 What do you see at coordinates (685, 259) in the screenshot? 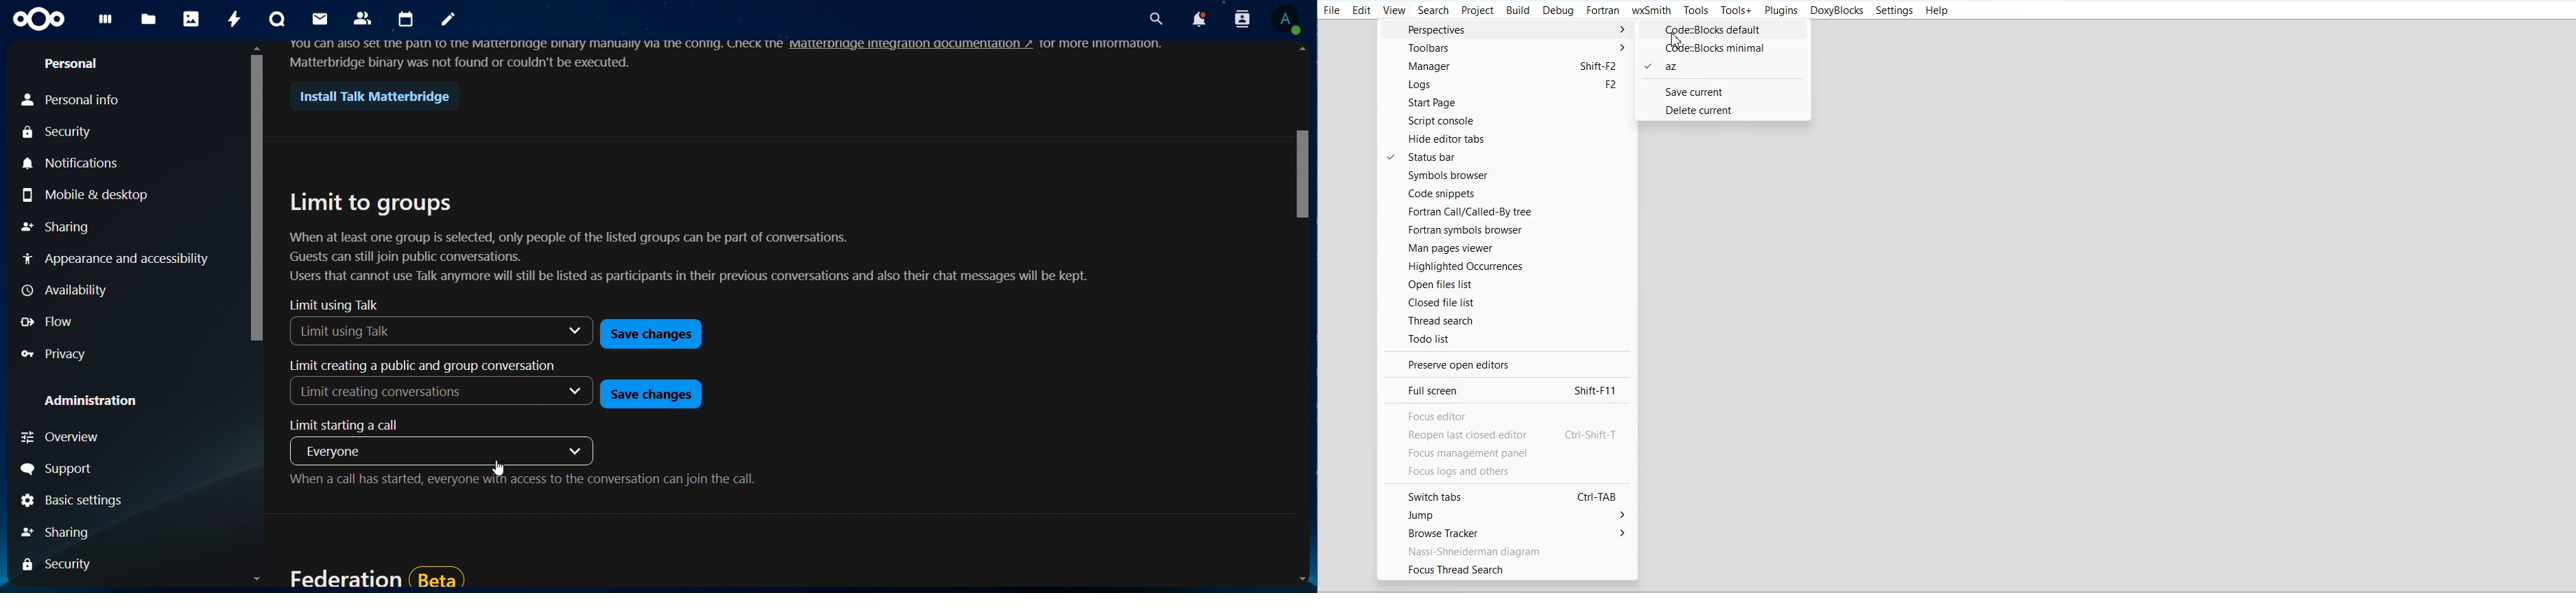
I see `When at least one group is selected, only people of the listed groups can be part of conversations.
Guests can still join public conversations.
Users that cannot use Talk anymore will still be listed as participants in their previous conversations and also their chat messages will be kept.` at bounding box center [685, 259].